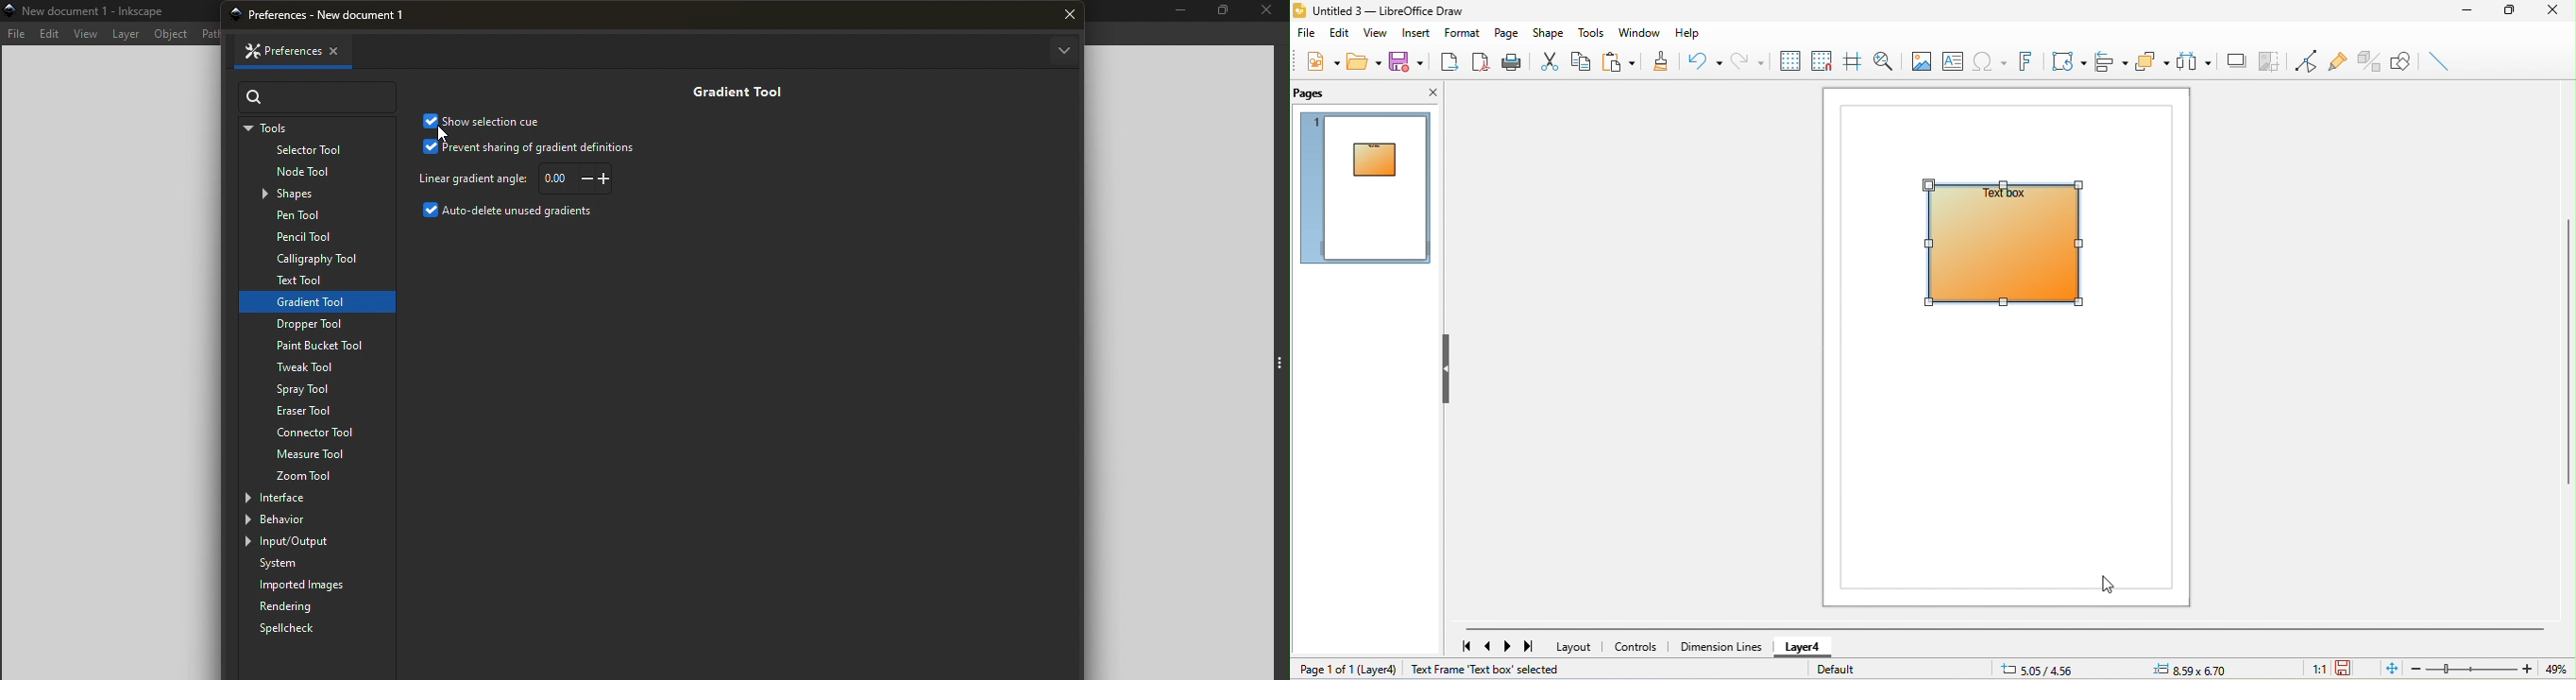 Image resolution: width=2576 pixels, height=700 pixels. What do you see at coordinates (1825, 60) in the screenshot?
I see `snap to grids` at bounding box center [1825, 60].